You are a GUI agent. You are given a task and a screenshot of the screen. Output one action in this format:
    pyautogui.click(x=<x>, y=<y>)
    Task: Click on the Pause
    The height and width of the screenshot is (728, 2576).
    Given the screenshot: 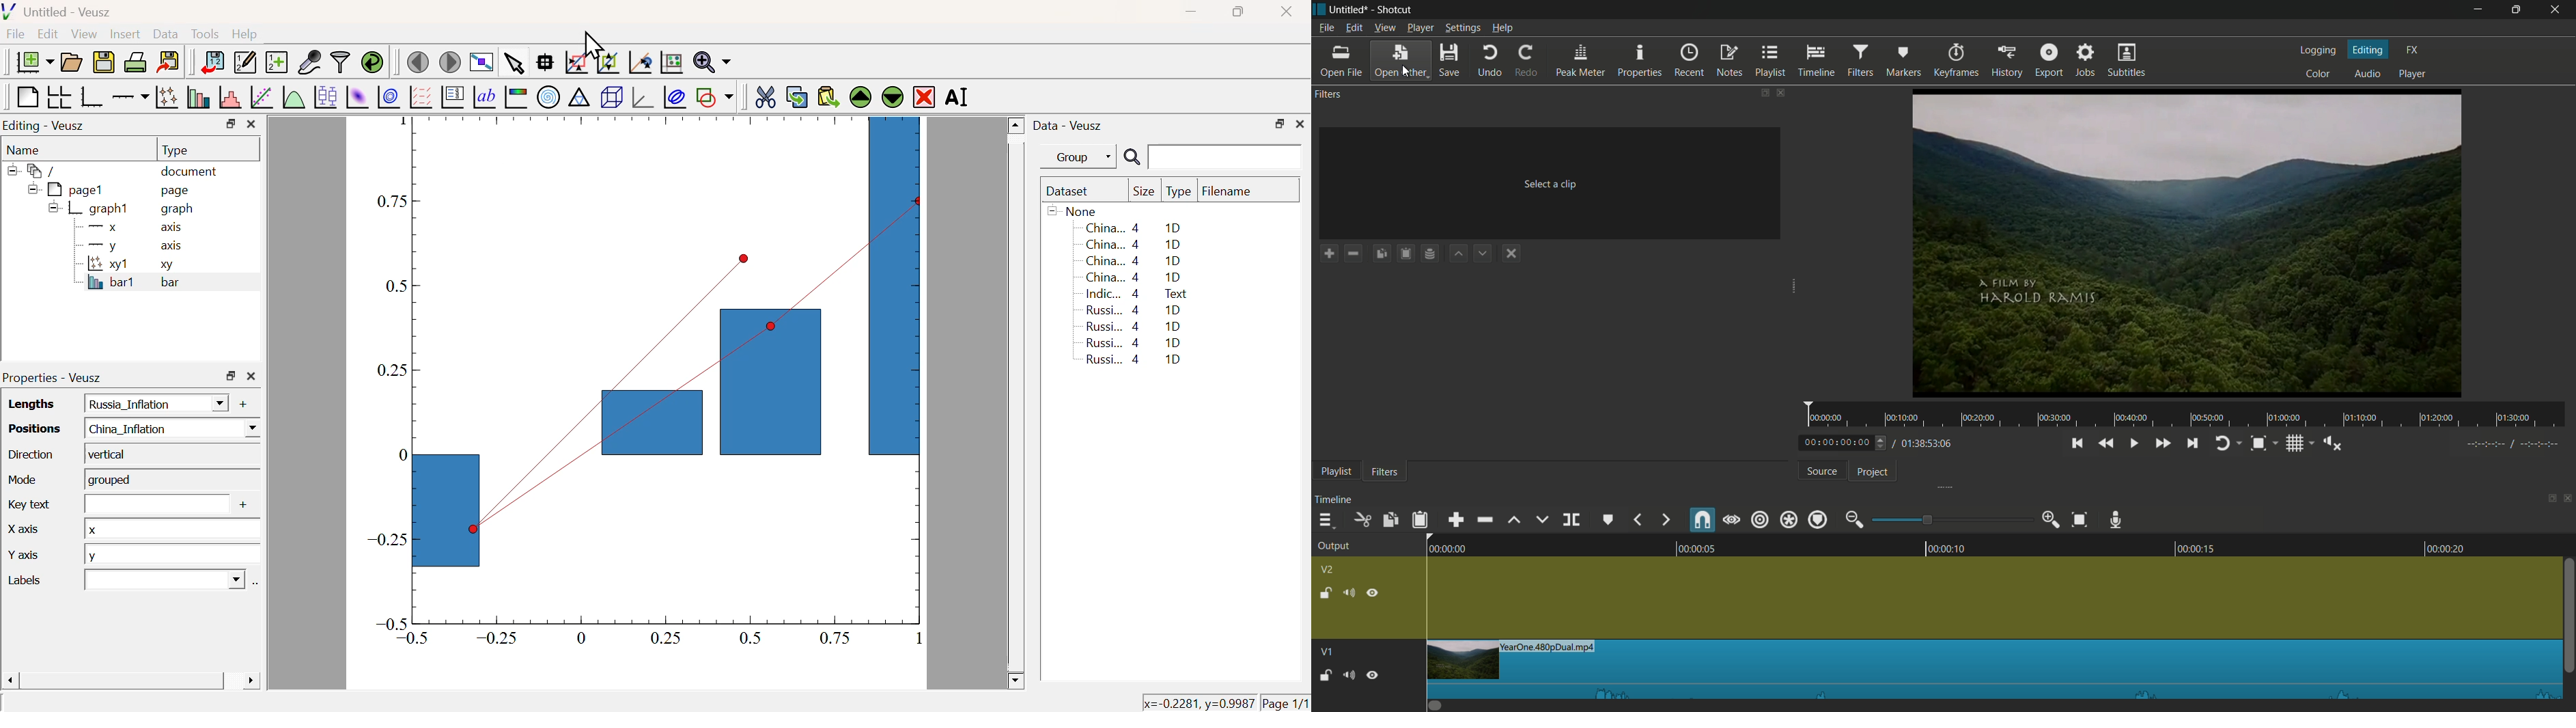 What is the action you would take?
    pyautogui.click(x=1373, y=674)
    